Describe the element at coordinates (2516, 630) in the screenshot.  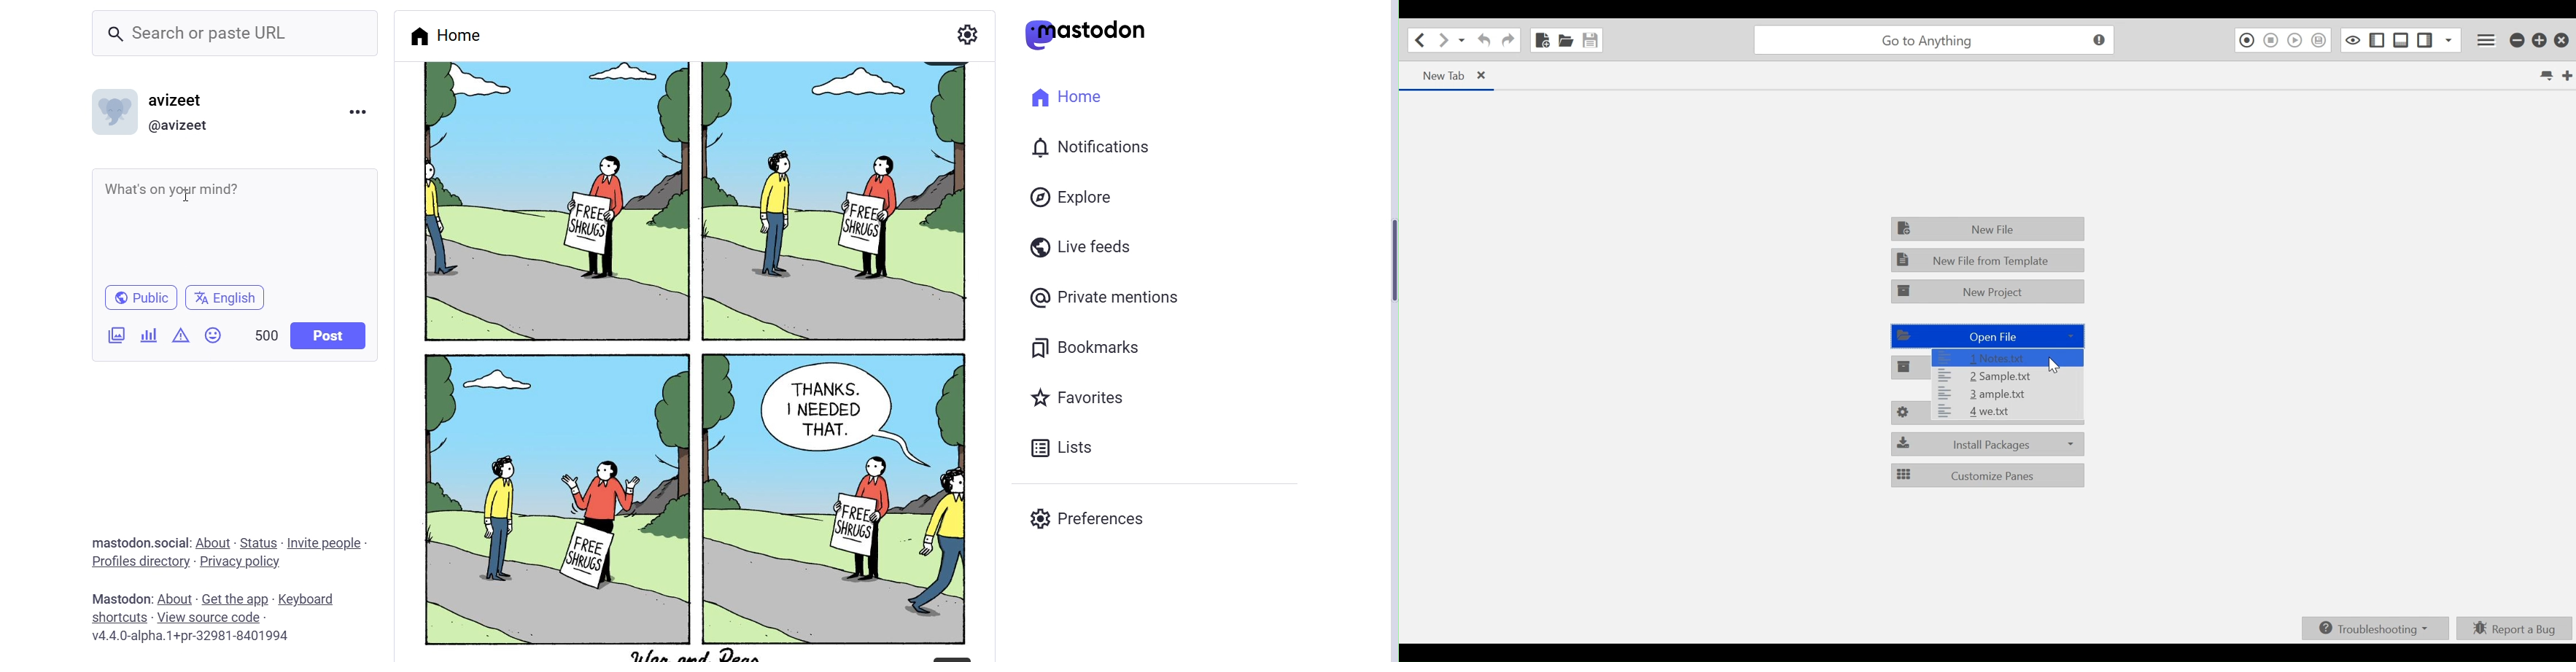
I see `Report a bug` at that location.